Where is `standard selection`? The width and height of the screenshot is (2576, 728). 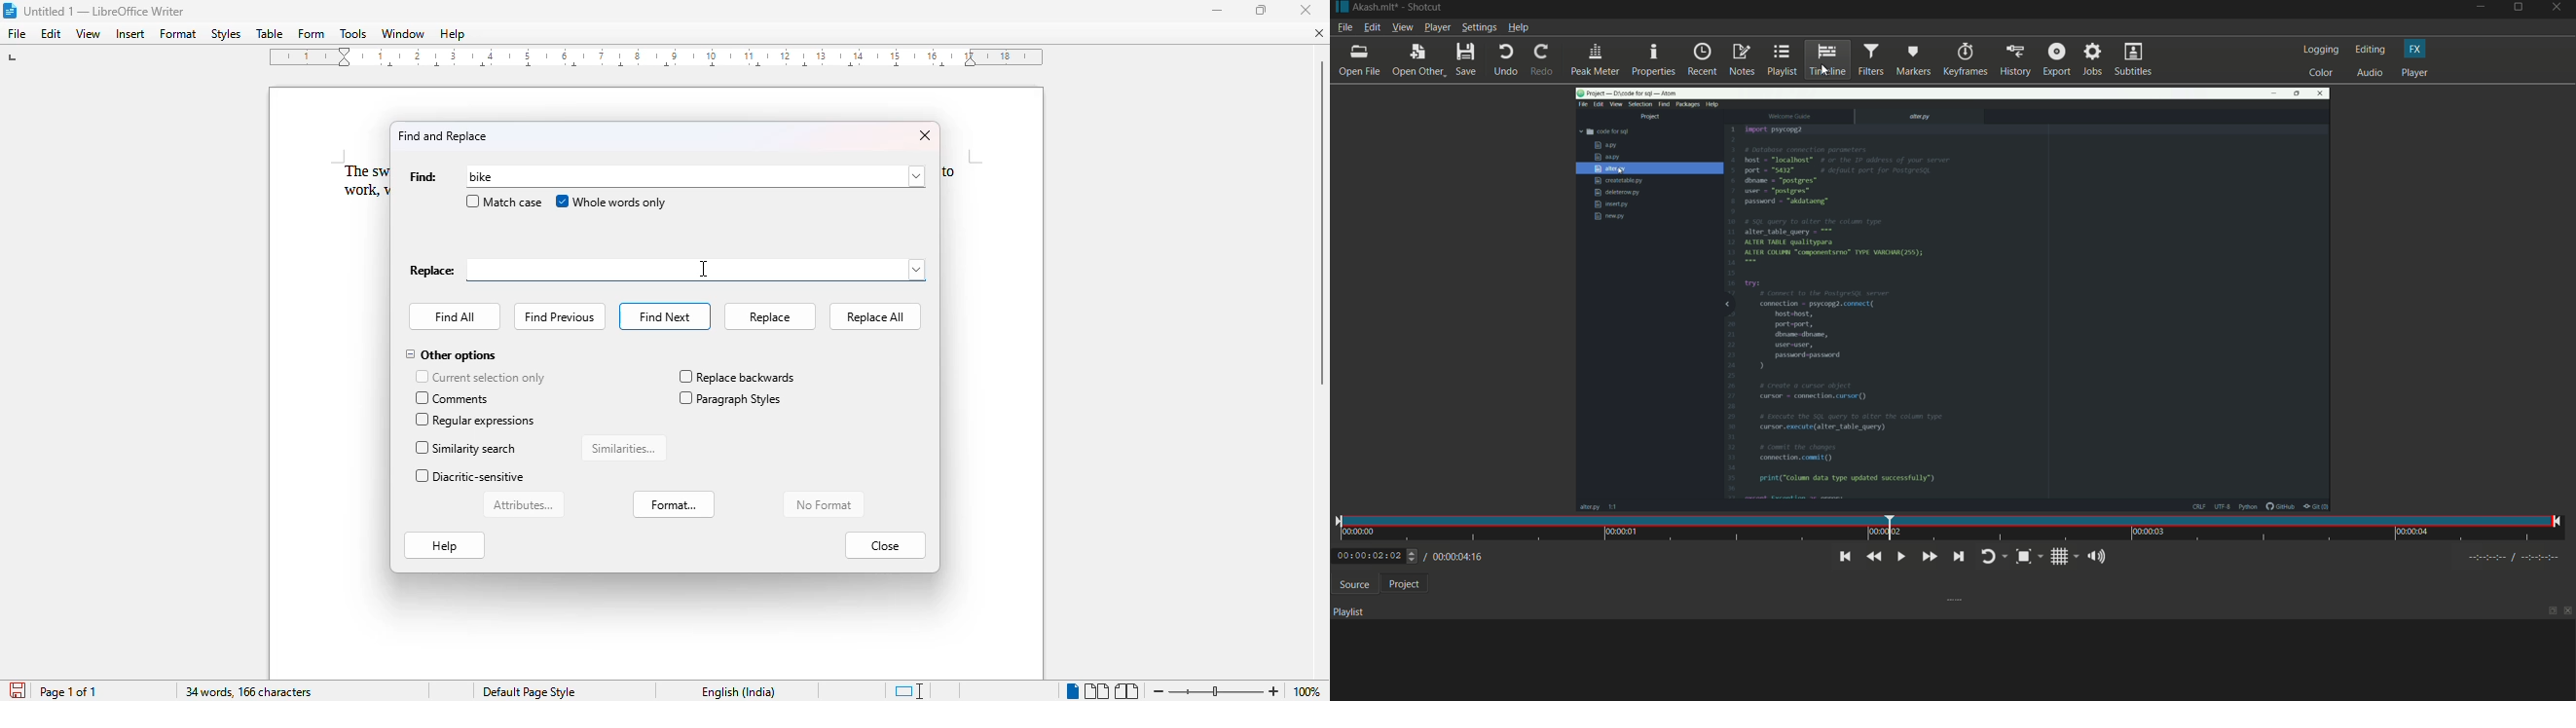 standard selection is located at coordinates (909, 691).